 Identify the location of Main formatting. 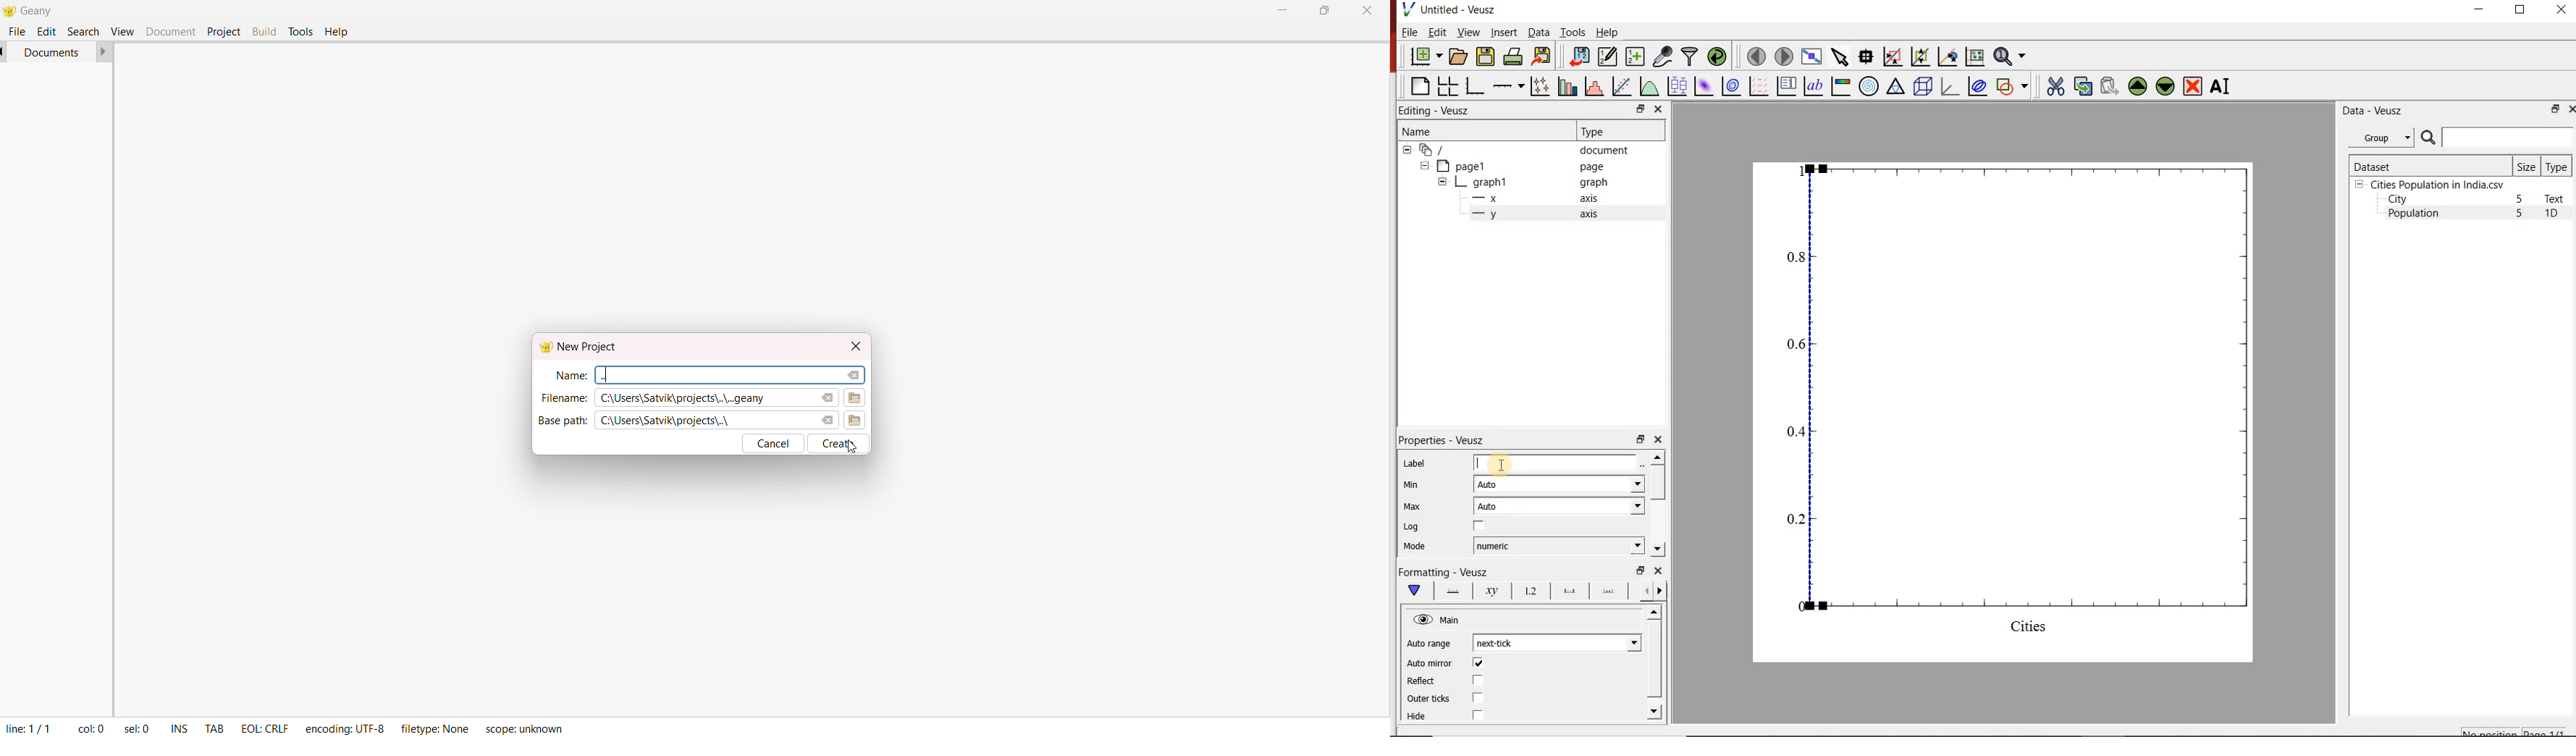
(1417, 591).